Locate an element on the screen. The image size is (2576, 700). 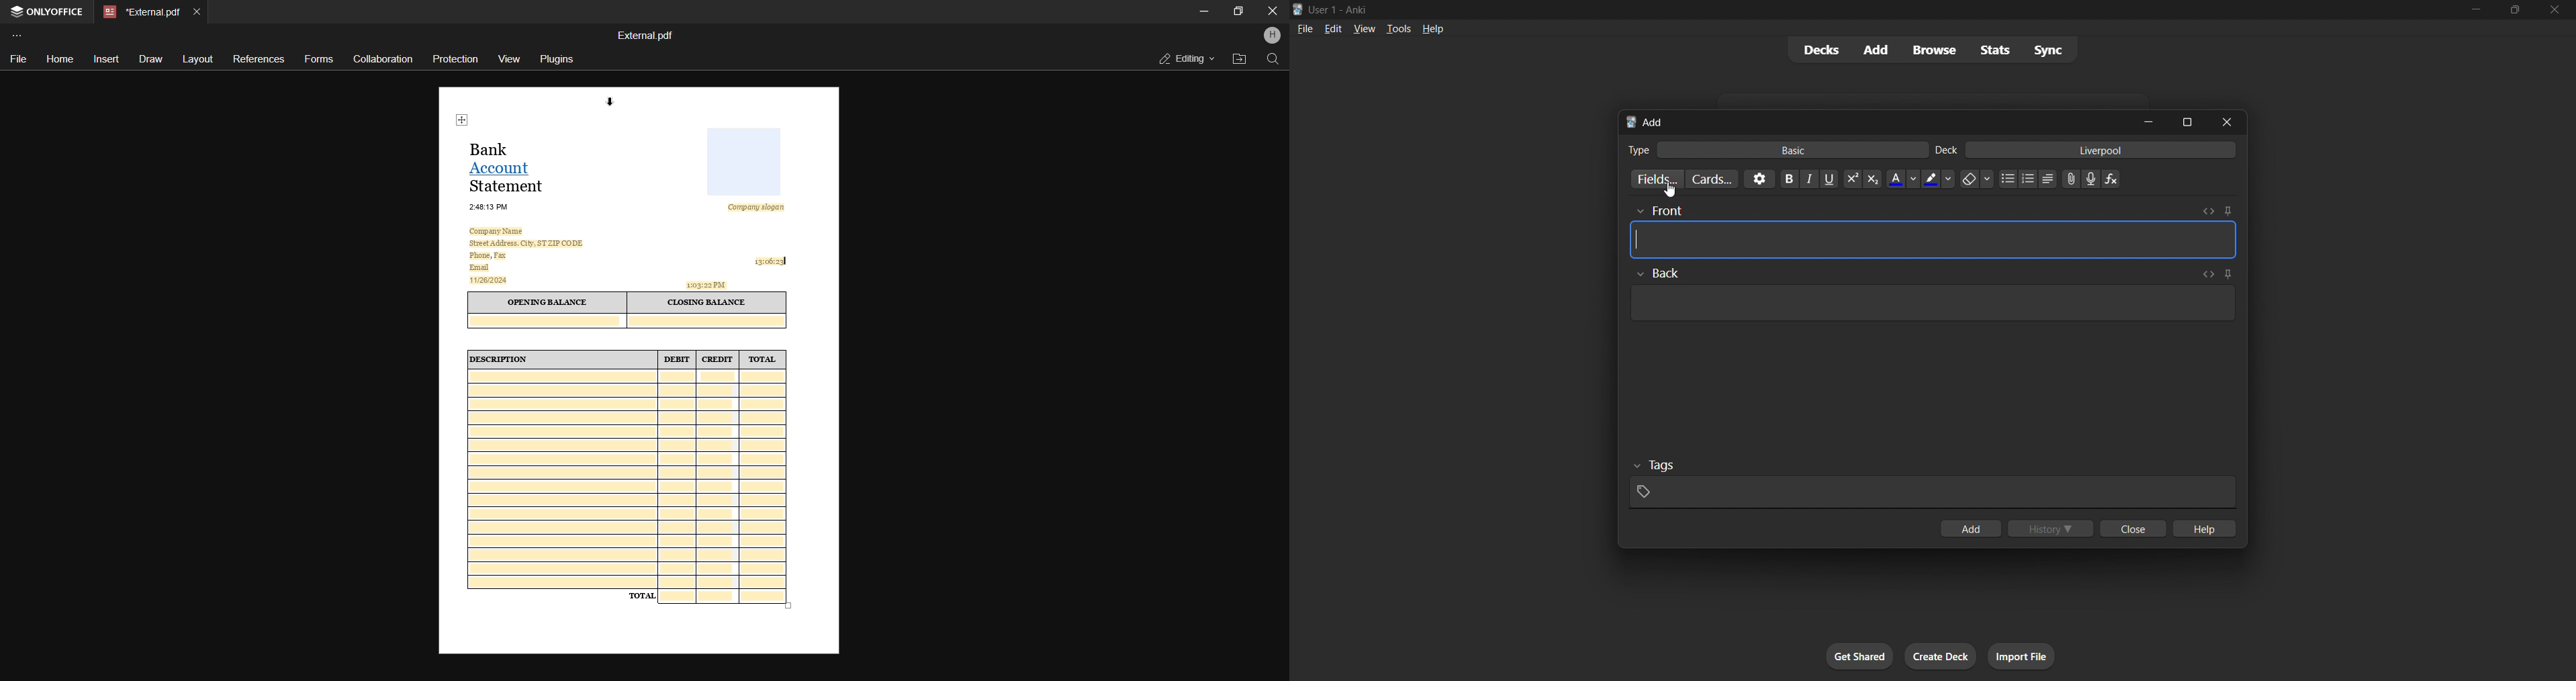
add title bar is located at coordinates (1653, 122).